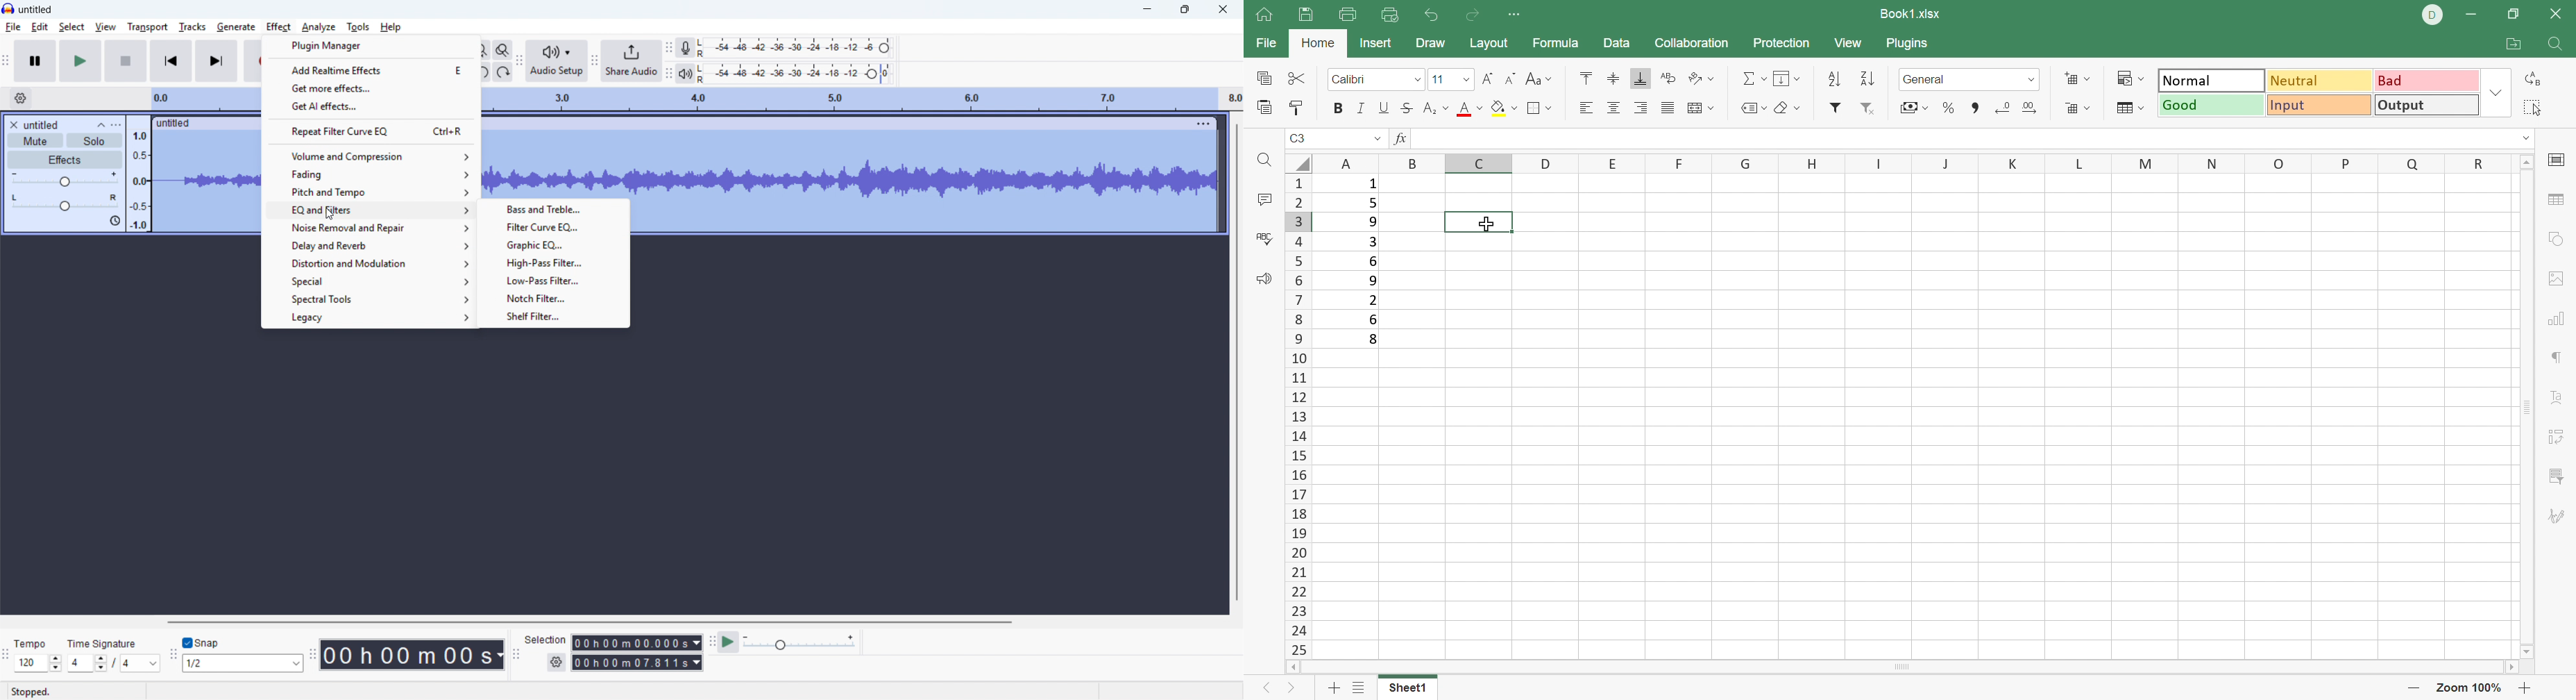  I want to click on Check spelling, so click(1266, 241).